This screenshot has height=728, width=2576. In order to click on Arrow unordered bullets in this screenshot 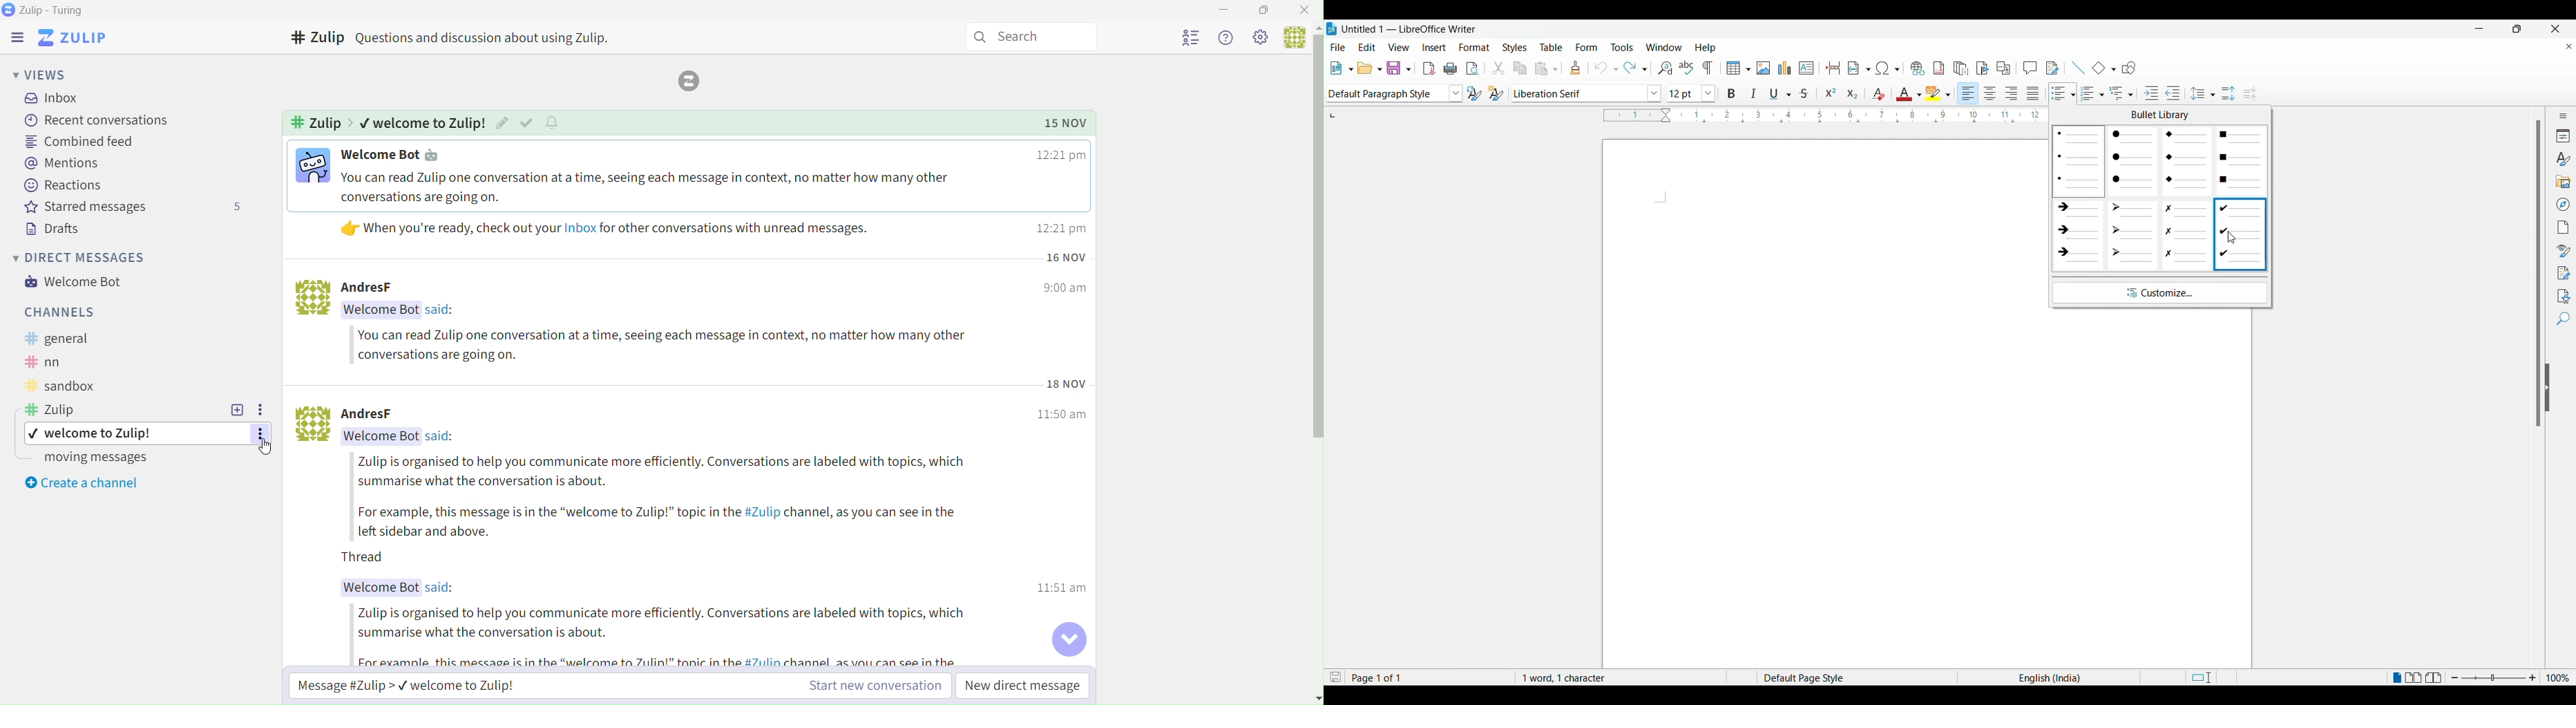, I will do `click(2079, 232)`.